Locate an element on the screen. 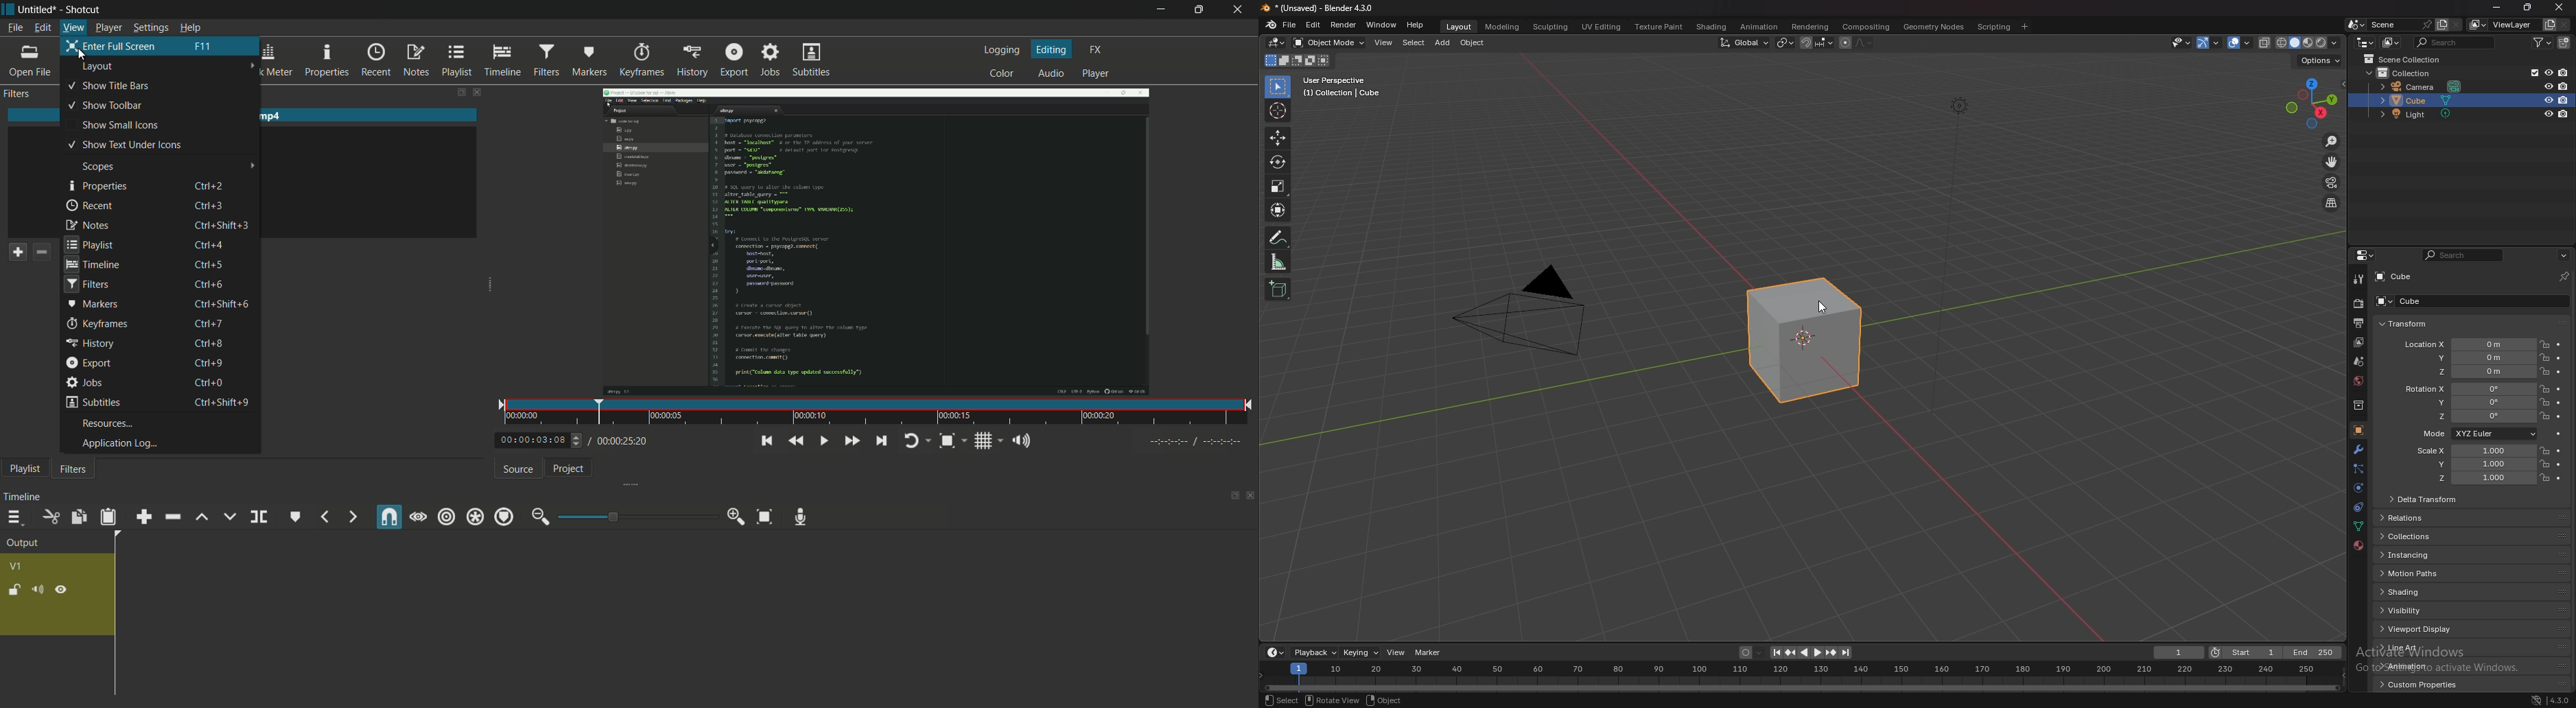 This screenshot has height=728, width=2576. change layout is located at coordinates (1233, 495).